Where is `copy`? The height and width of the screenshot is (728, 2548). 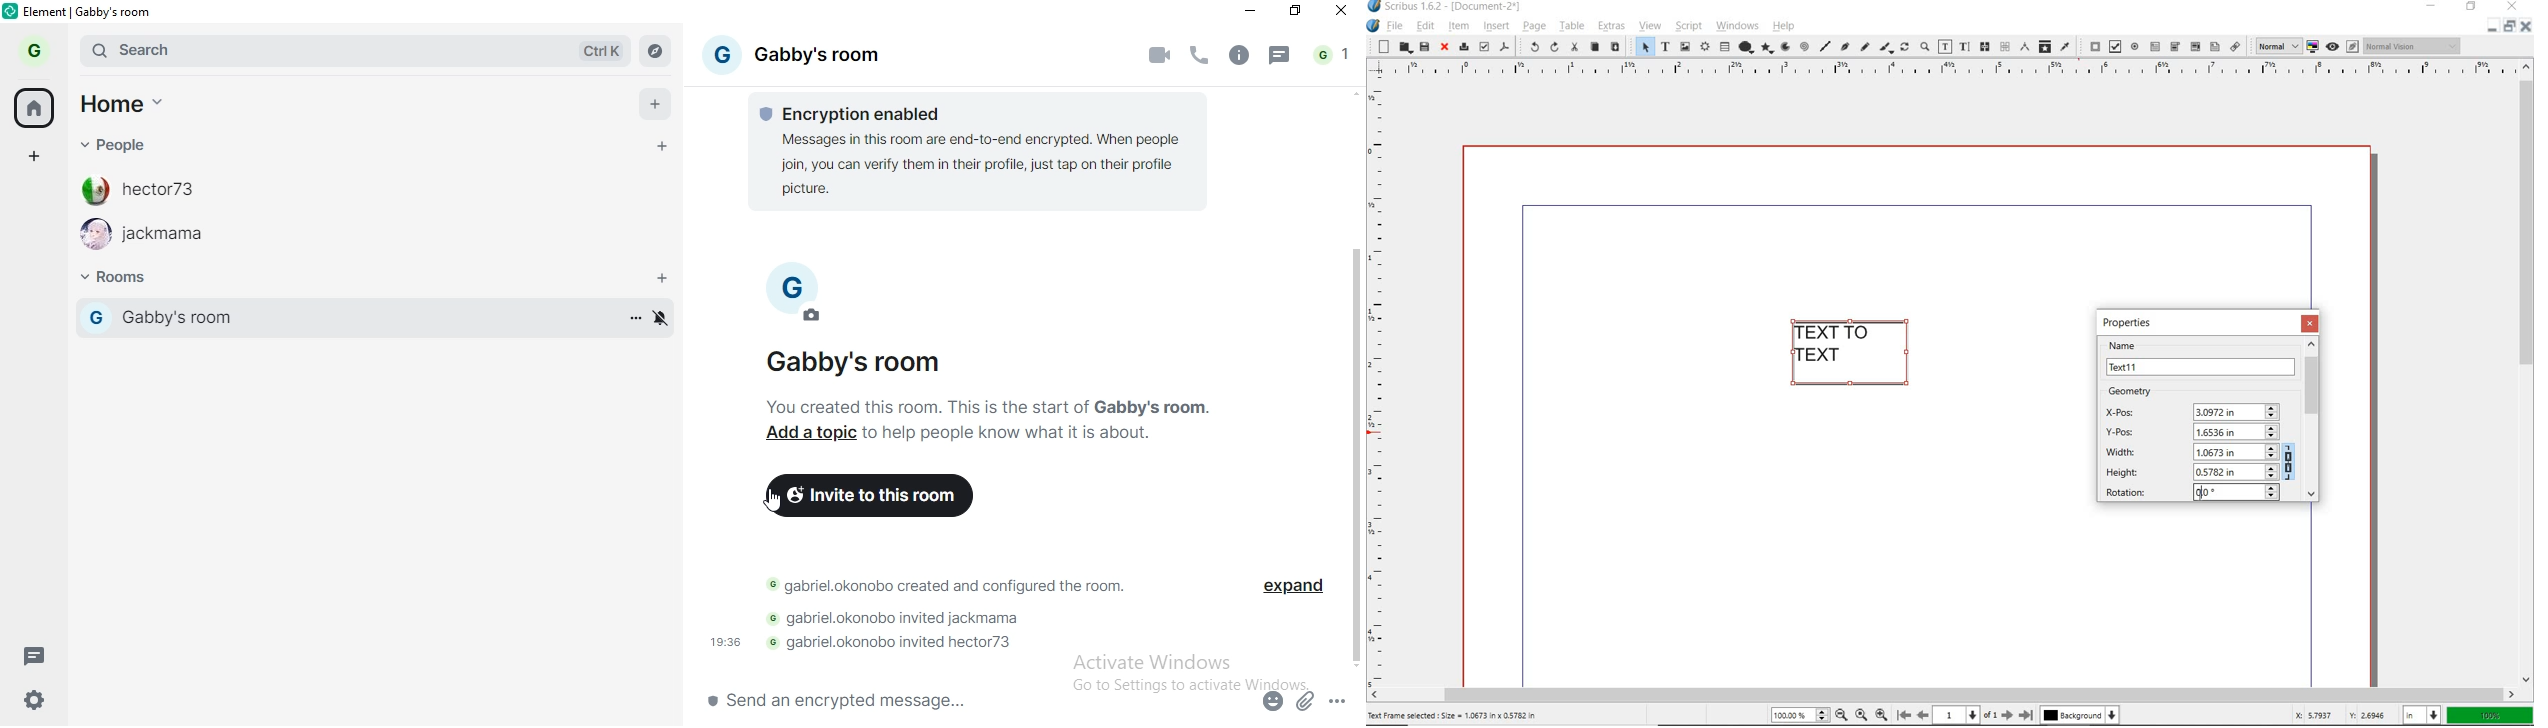
copy is located at coordinates (1595, 48).